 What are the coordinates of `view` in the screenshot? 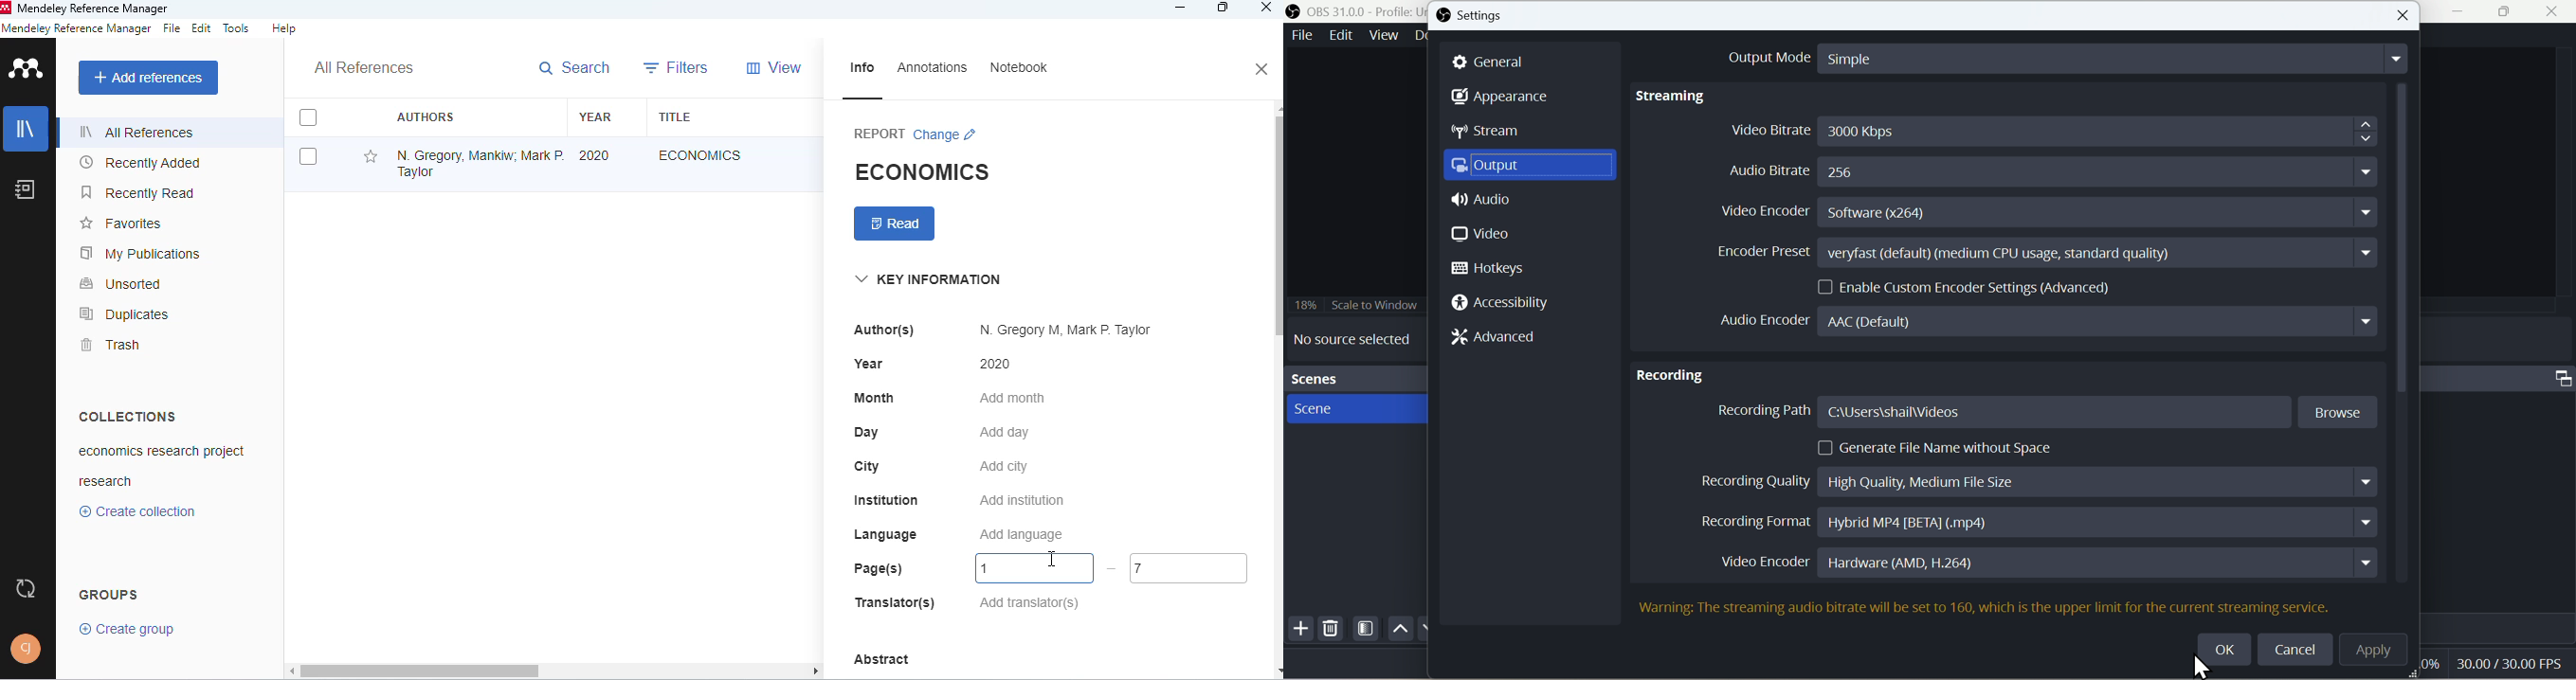 It's located at (773, 67).